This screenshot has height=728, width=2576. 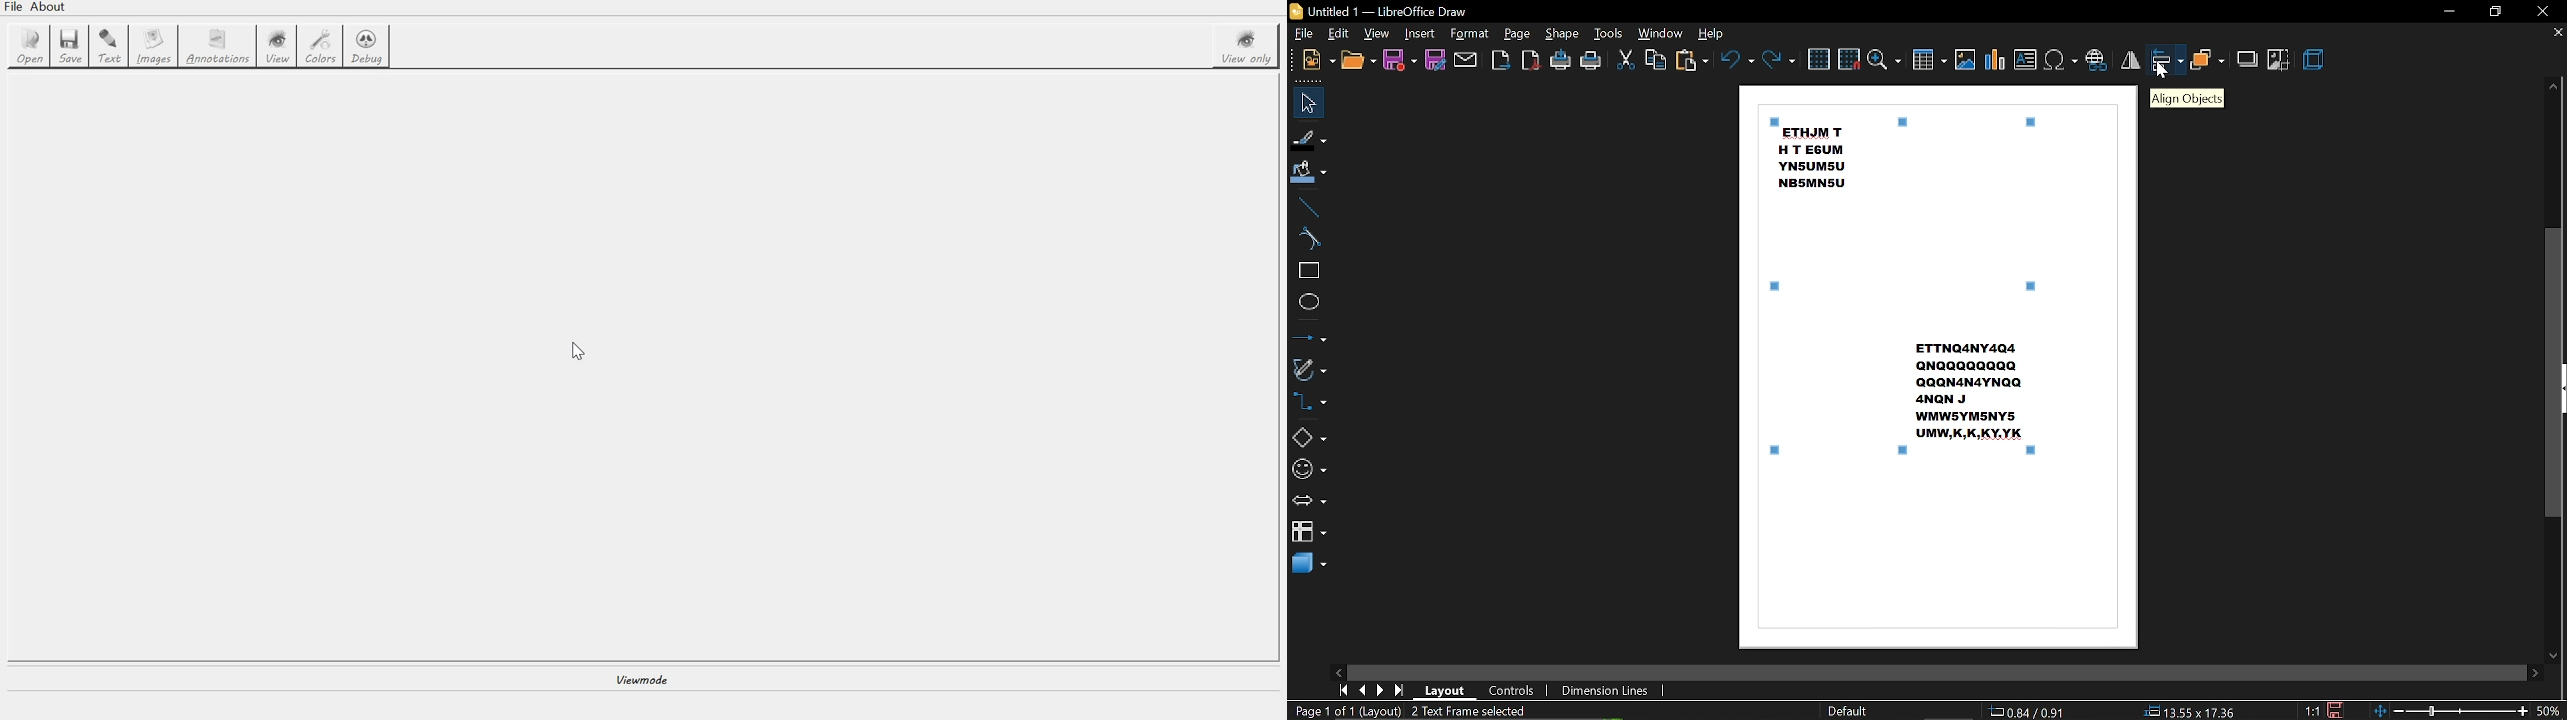 I want to click on 2 text frame selected, so click(x=1479, y=711).